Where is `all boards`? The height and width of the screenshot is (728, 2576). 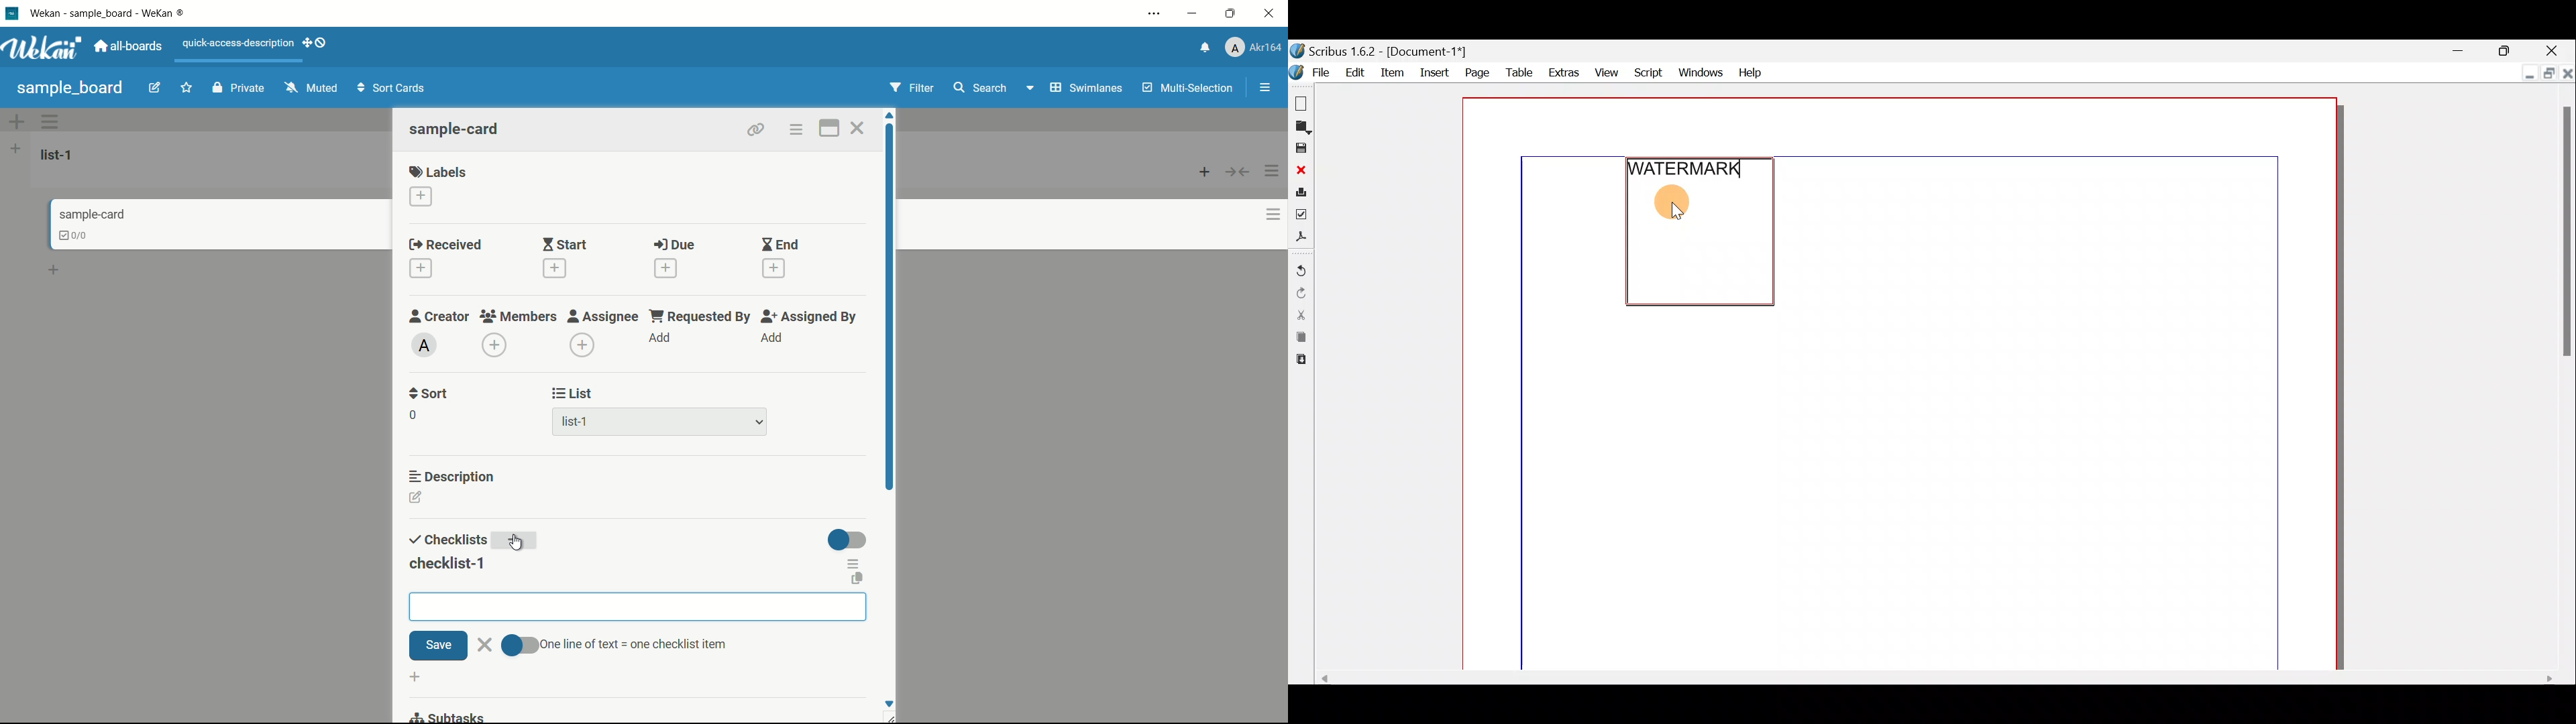 all boards is located at coordinates (129, 46).